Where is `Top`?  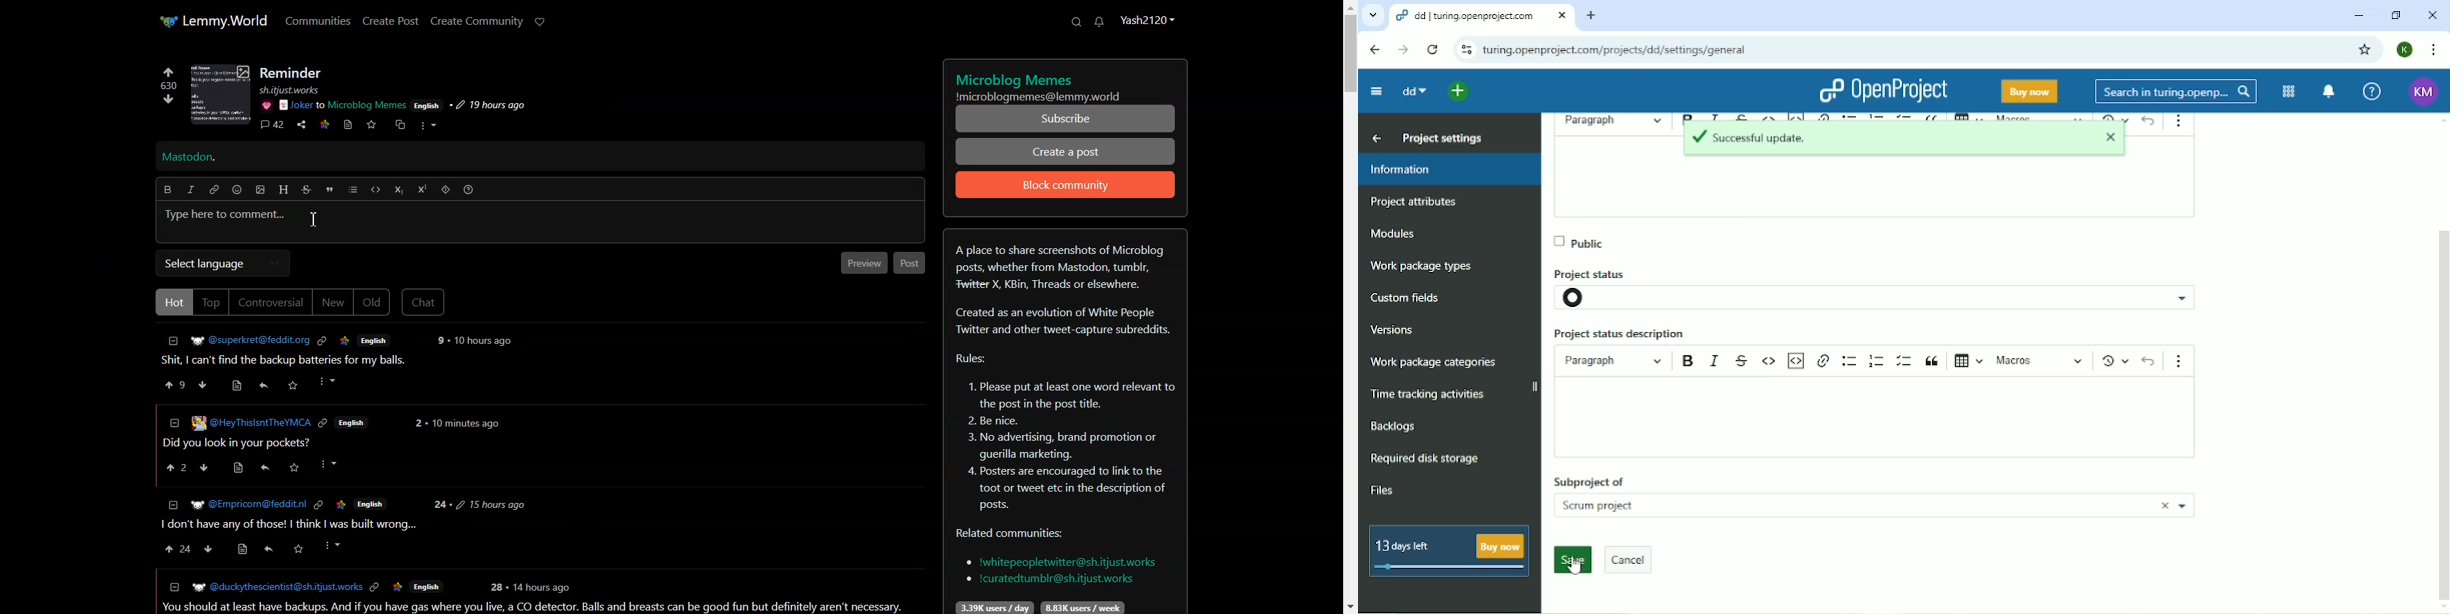
Top is located at coordinates (211, 302).